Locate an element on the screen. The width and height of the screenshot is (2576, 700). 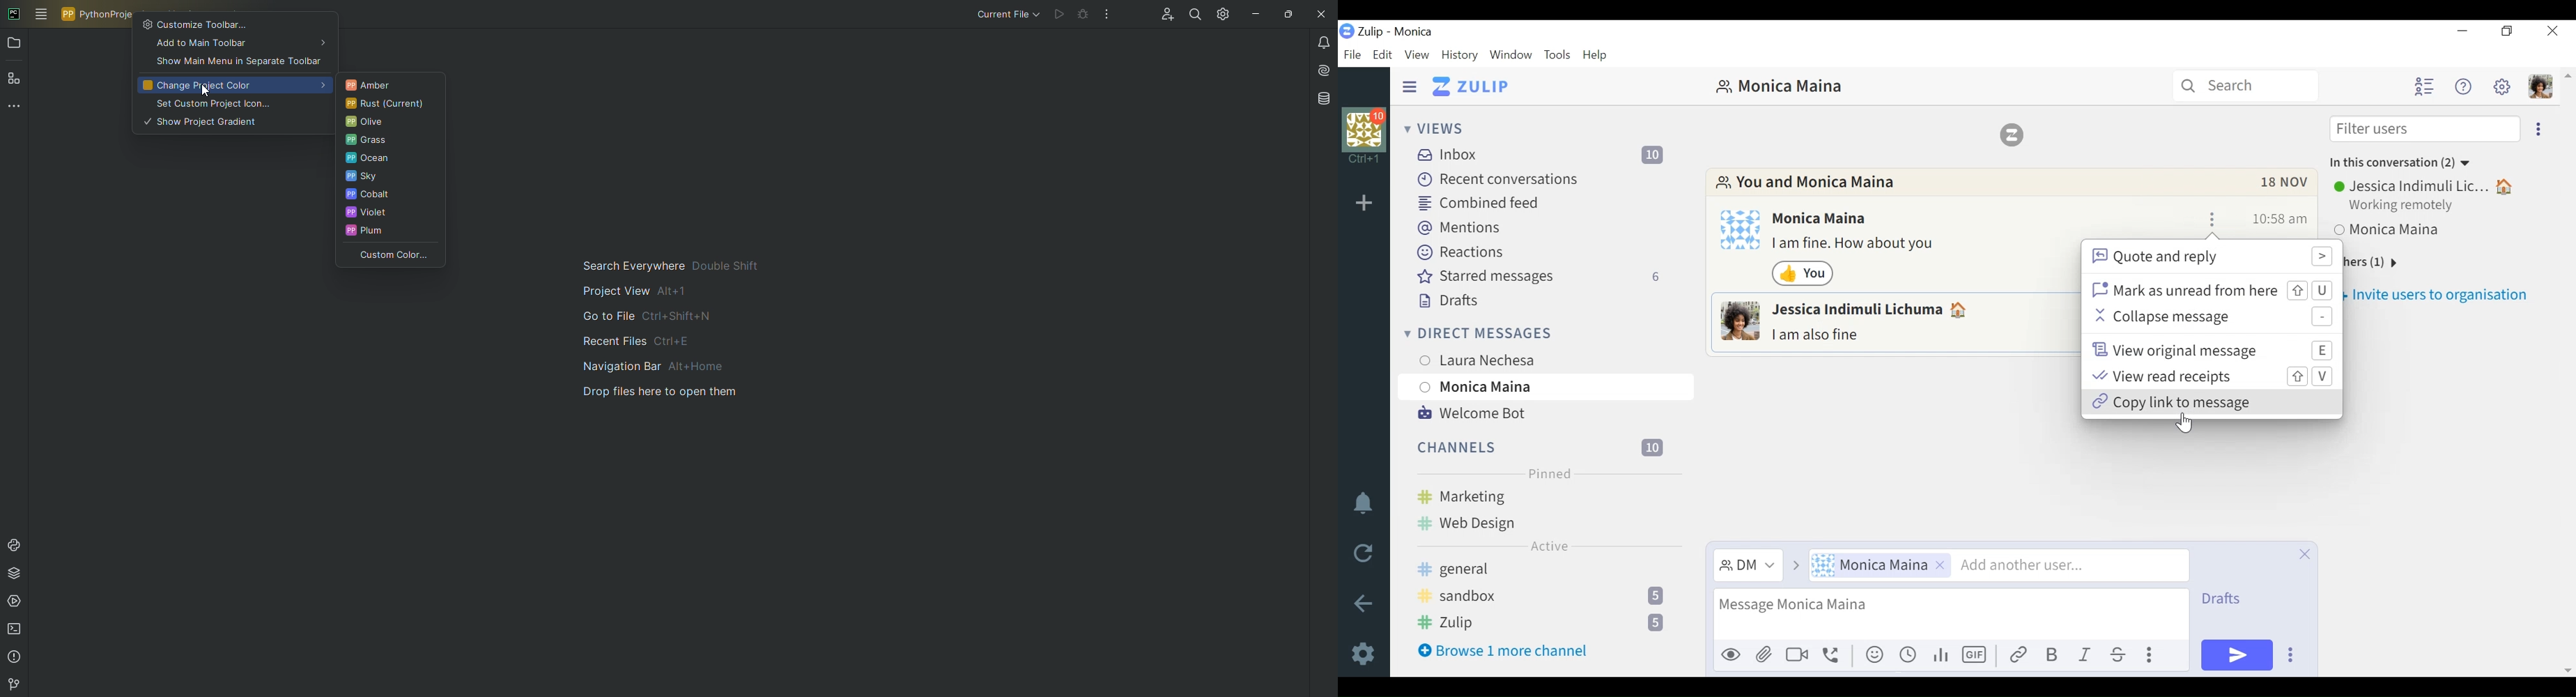
Mentions is located at coordinates (1458, 227).